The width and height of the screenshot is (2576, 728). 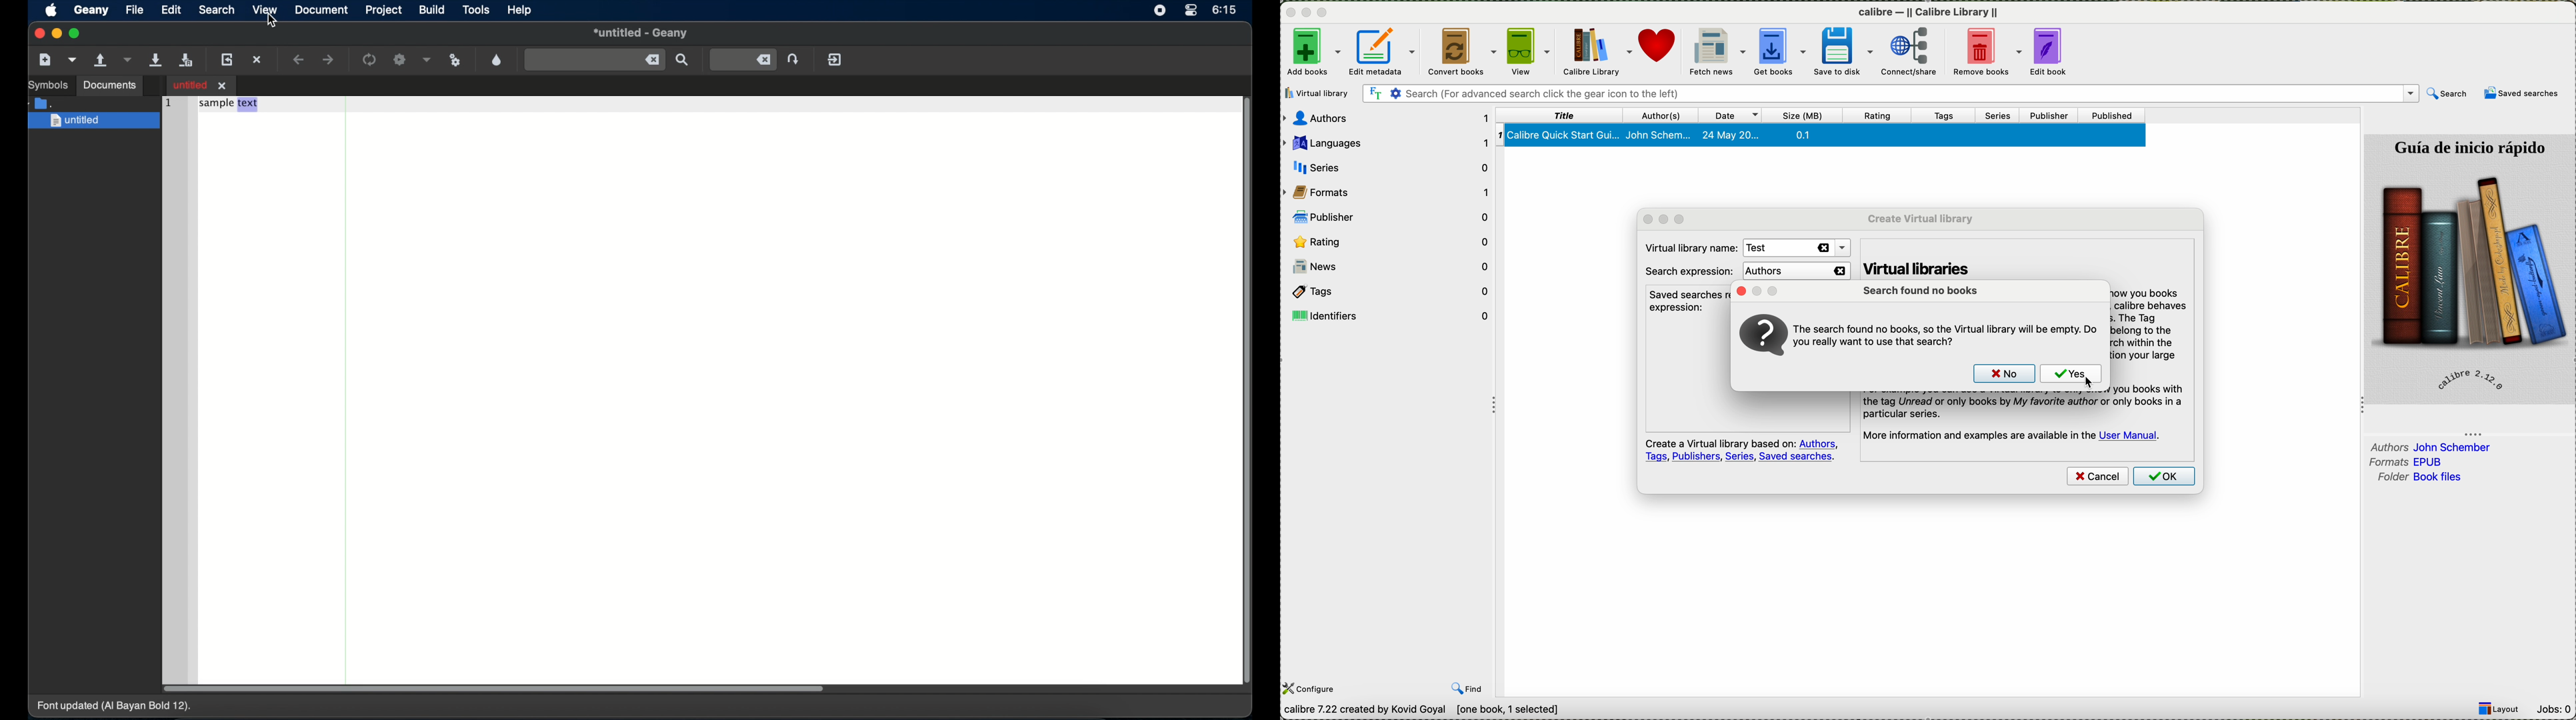 What do you see at coordinates (1921, 218) in the screenshot?
I see `create virtual library` at bounding box center [1921, 218].